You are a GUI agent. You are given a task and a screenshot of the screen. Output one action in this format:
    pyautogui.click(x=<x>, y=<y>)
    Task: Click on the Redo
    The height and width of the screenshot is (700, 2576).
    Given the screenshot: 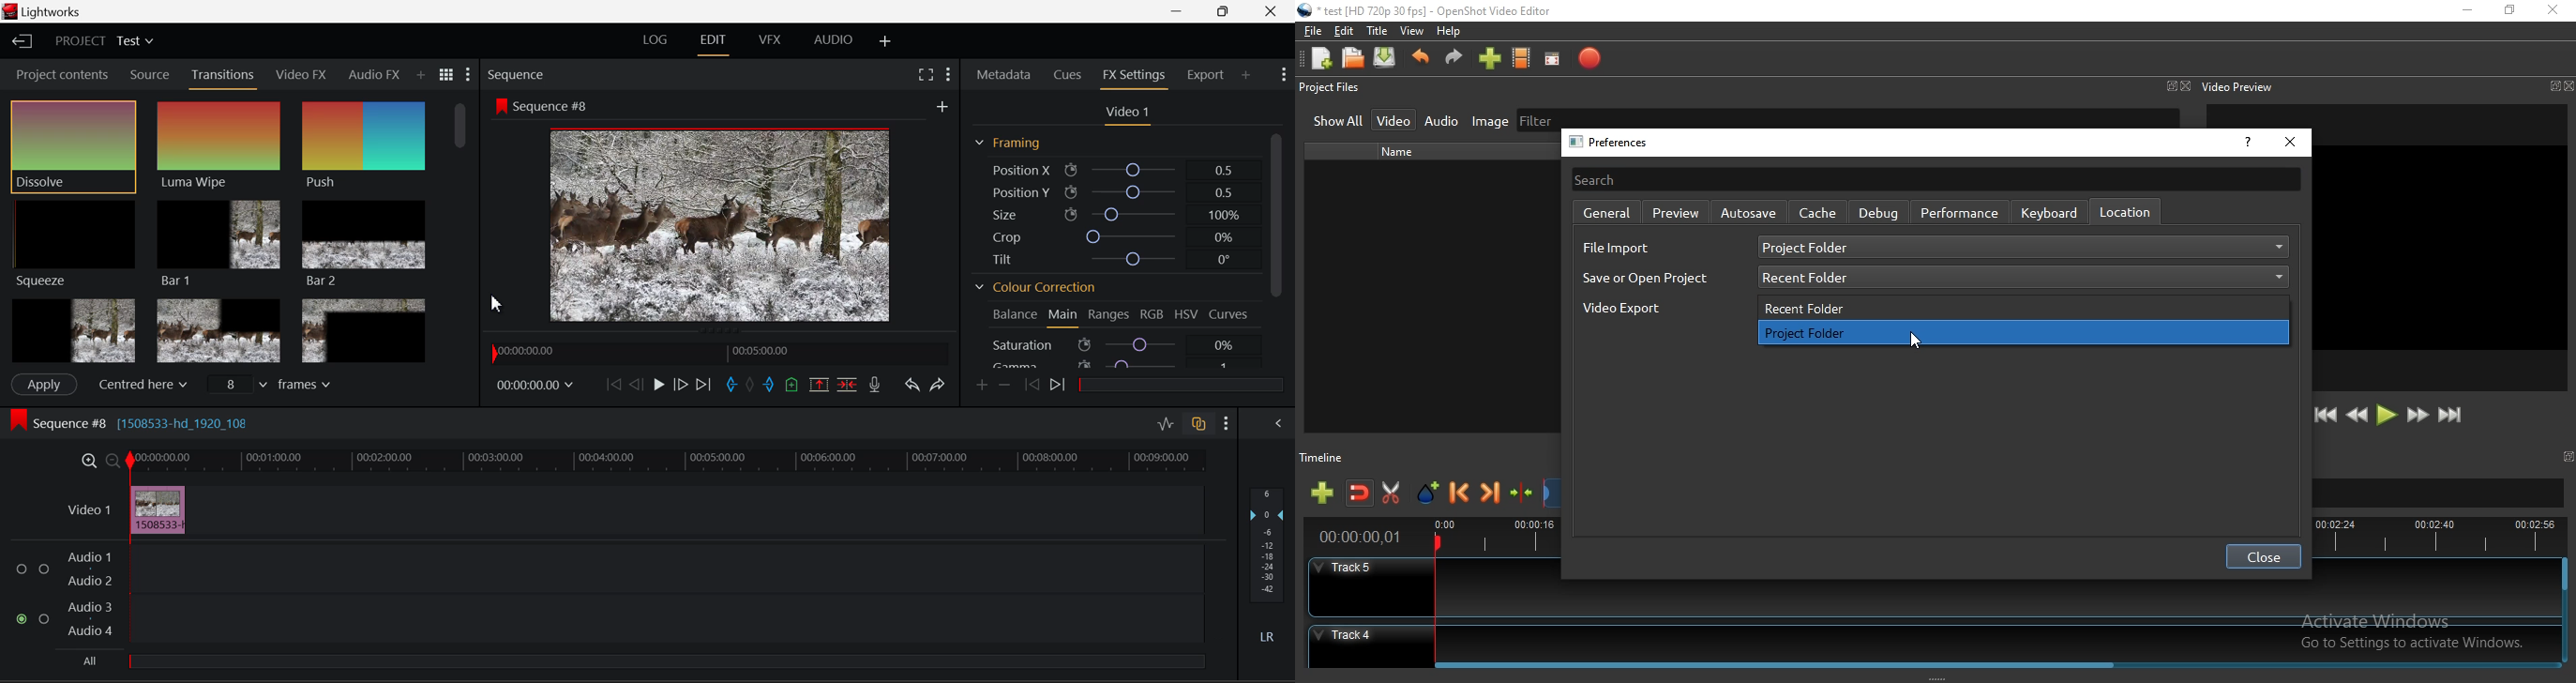 What is the action you would take?
    pyautogui.click(x=938, y=385)
    